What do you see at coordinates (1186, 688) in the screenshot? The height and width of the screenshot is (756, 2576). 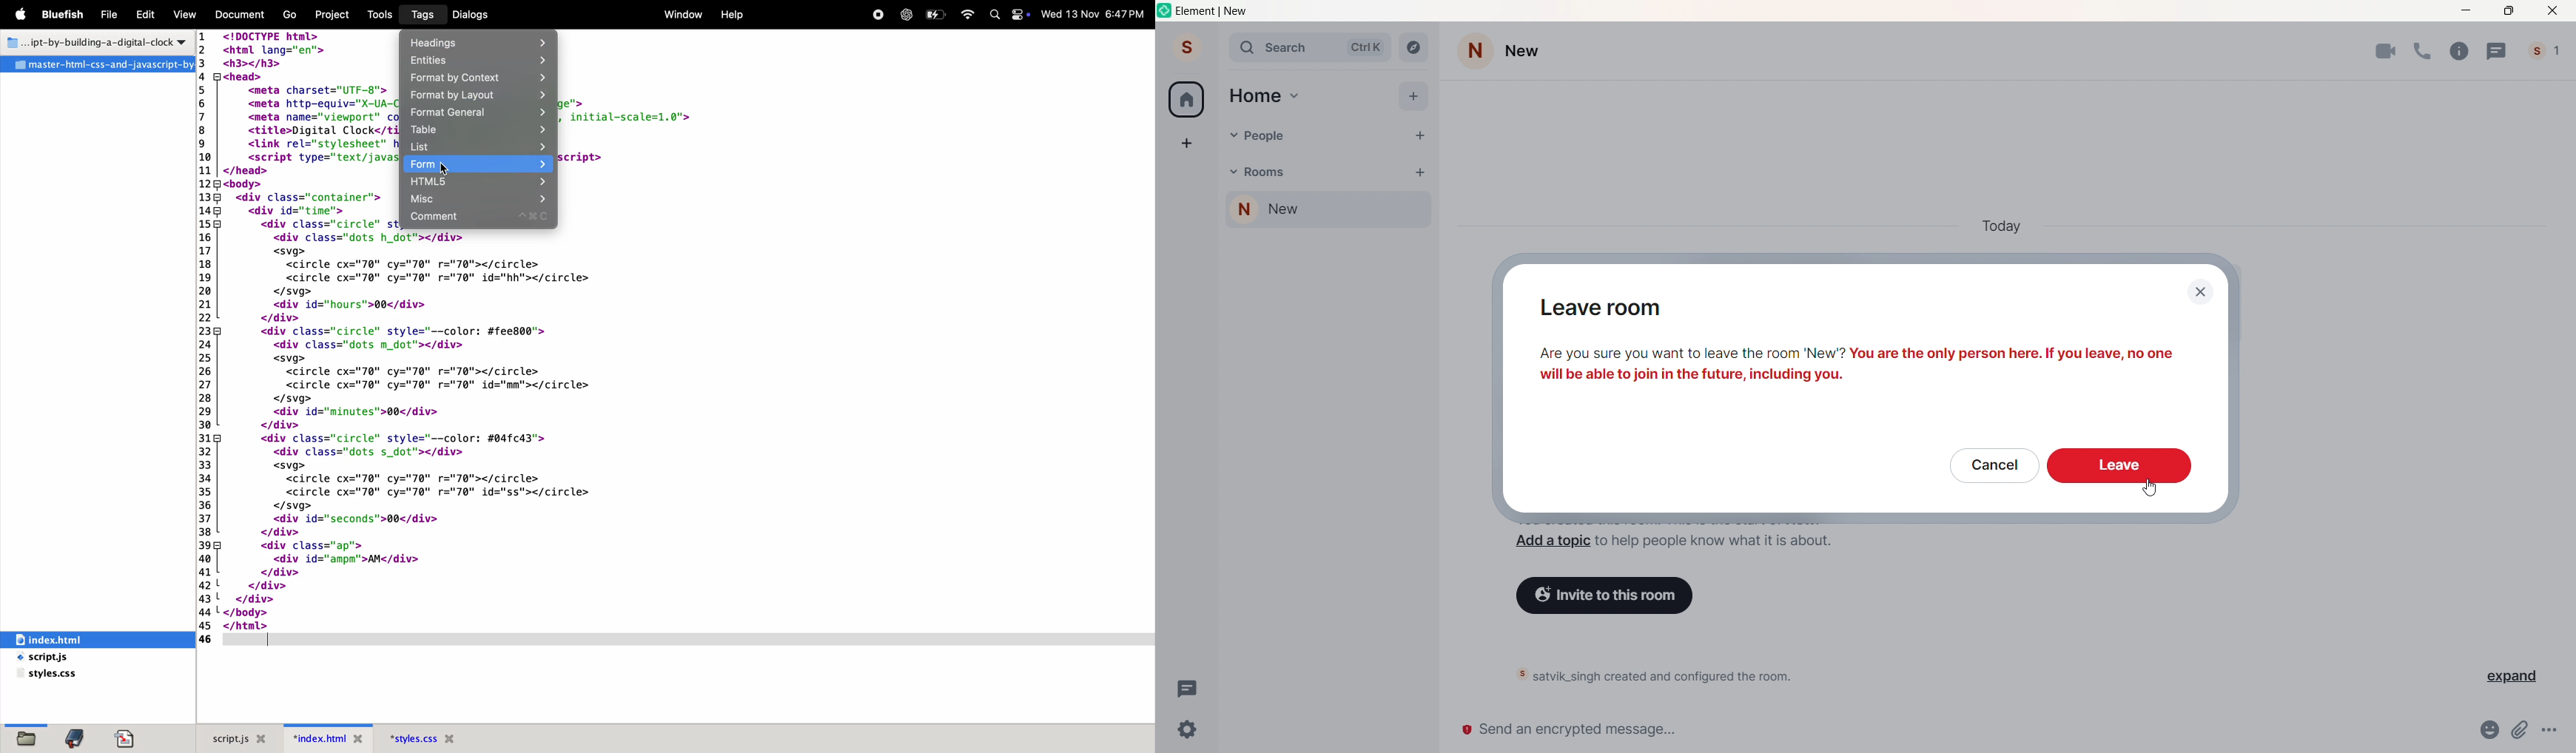 I see `Threads` at bounding box center [1186, 688].